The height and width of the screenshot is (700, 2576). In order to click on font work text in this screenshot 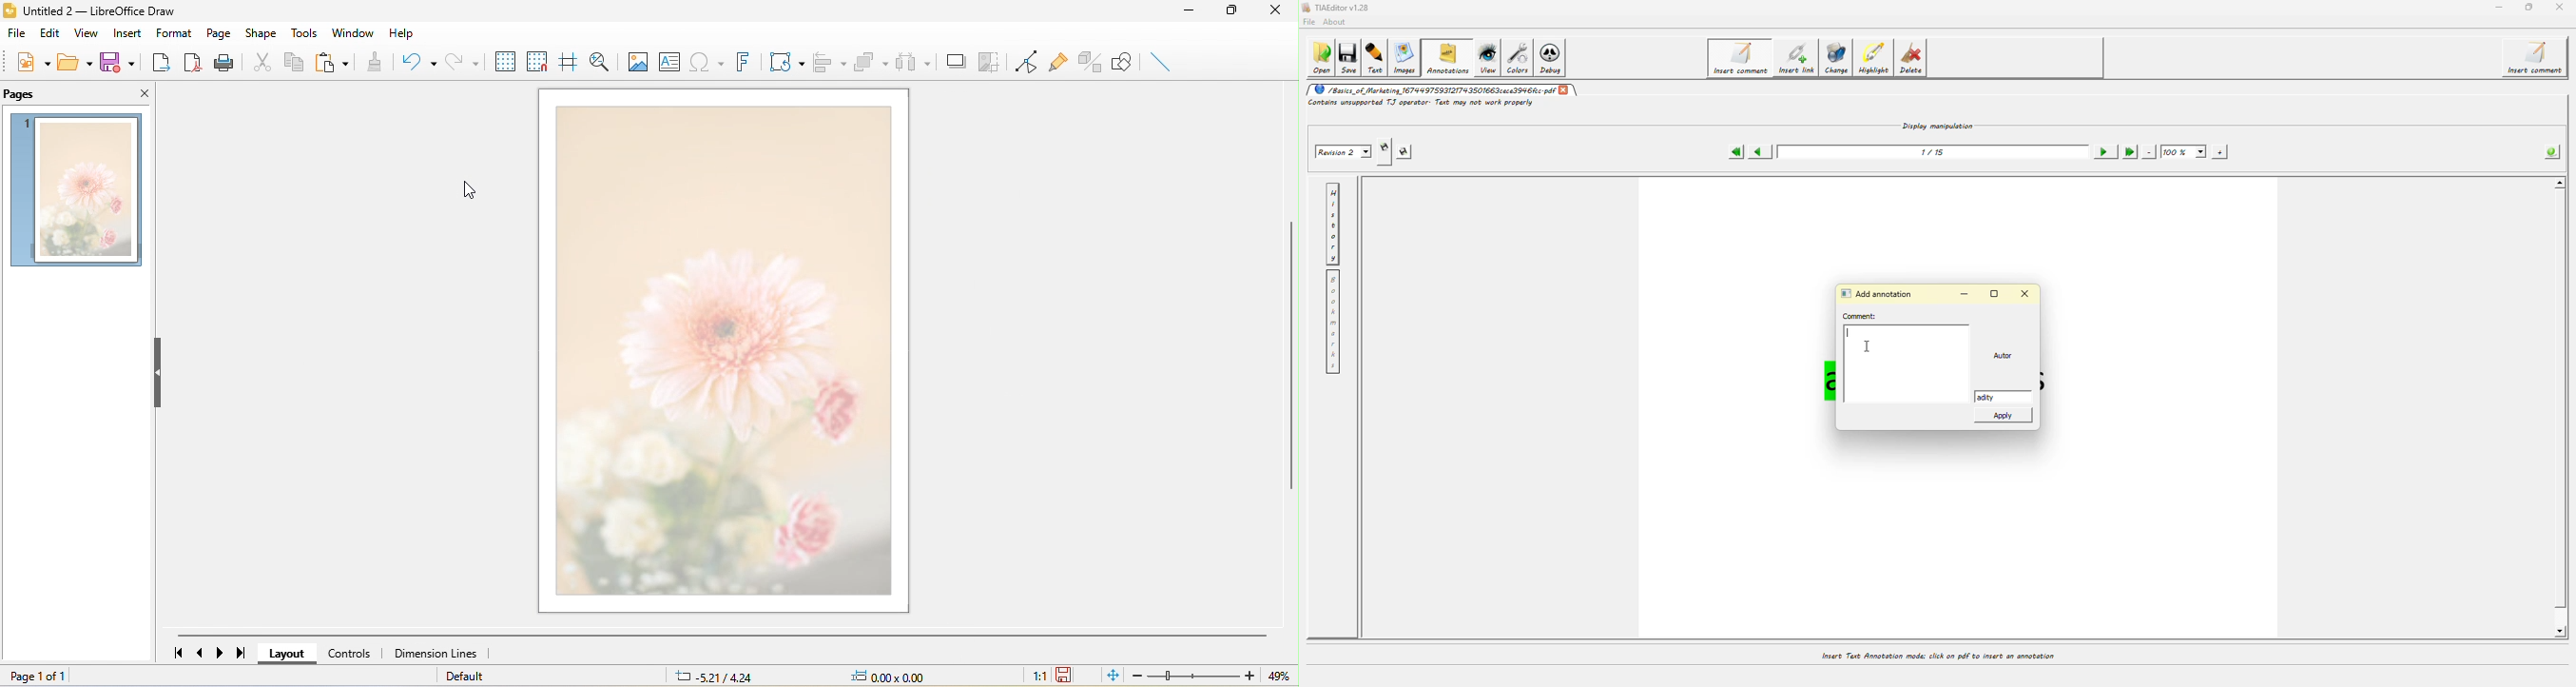, I will do `click(742, 61)`.